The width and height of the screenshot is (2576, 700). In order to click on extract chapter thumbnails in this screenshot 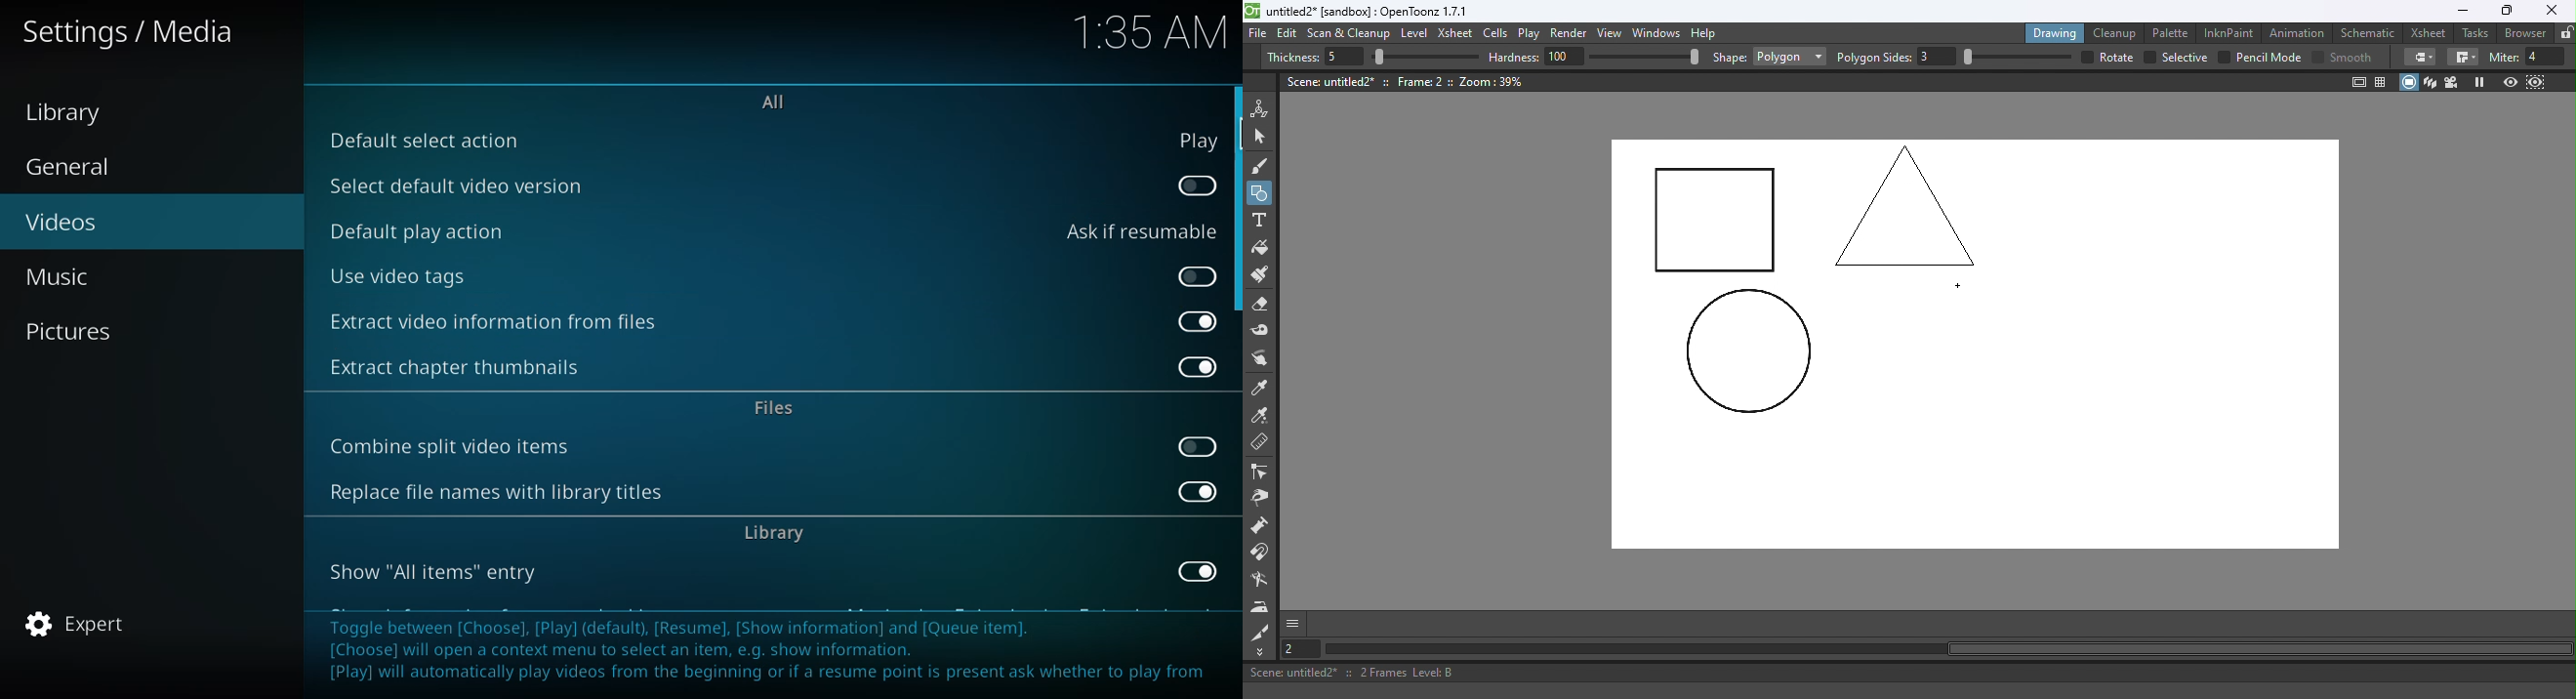, I will do `click(466, 365)`.